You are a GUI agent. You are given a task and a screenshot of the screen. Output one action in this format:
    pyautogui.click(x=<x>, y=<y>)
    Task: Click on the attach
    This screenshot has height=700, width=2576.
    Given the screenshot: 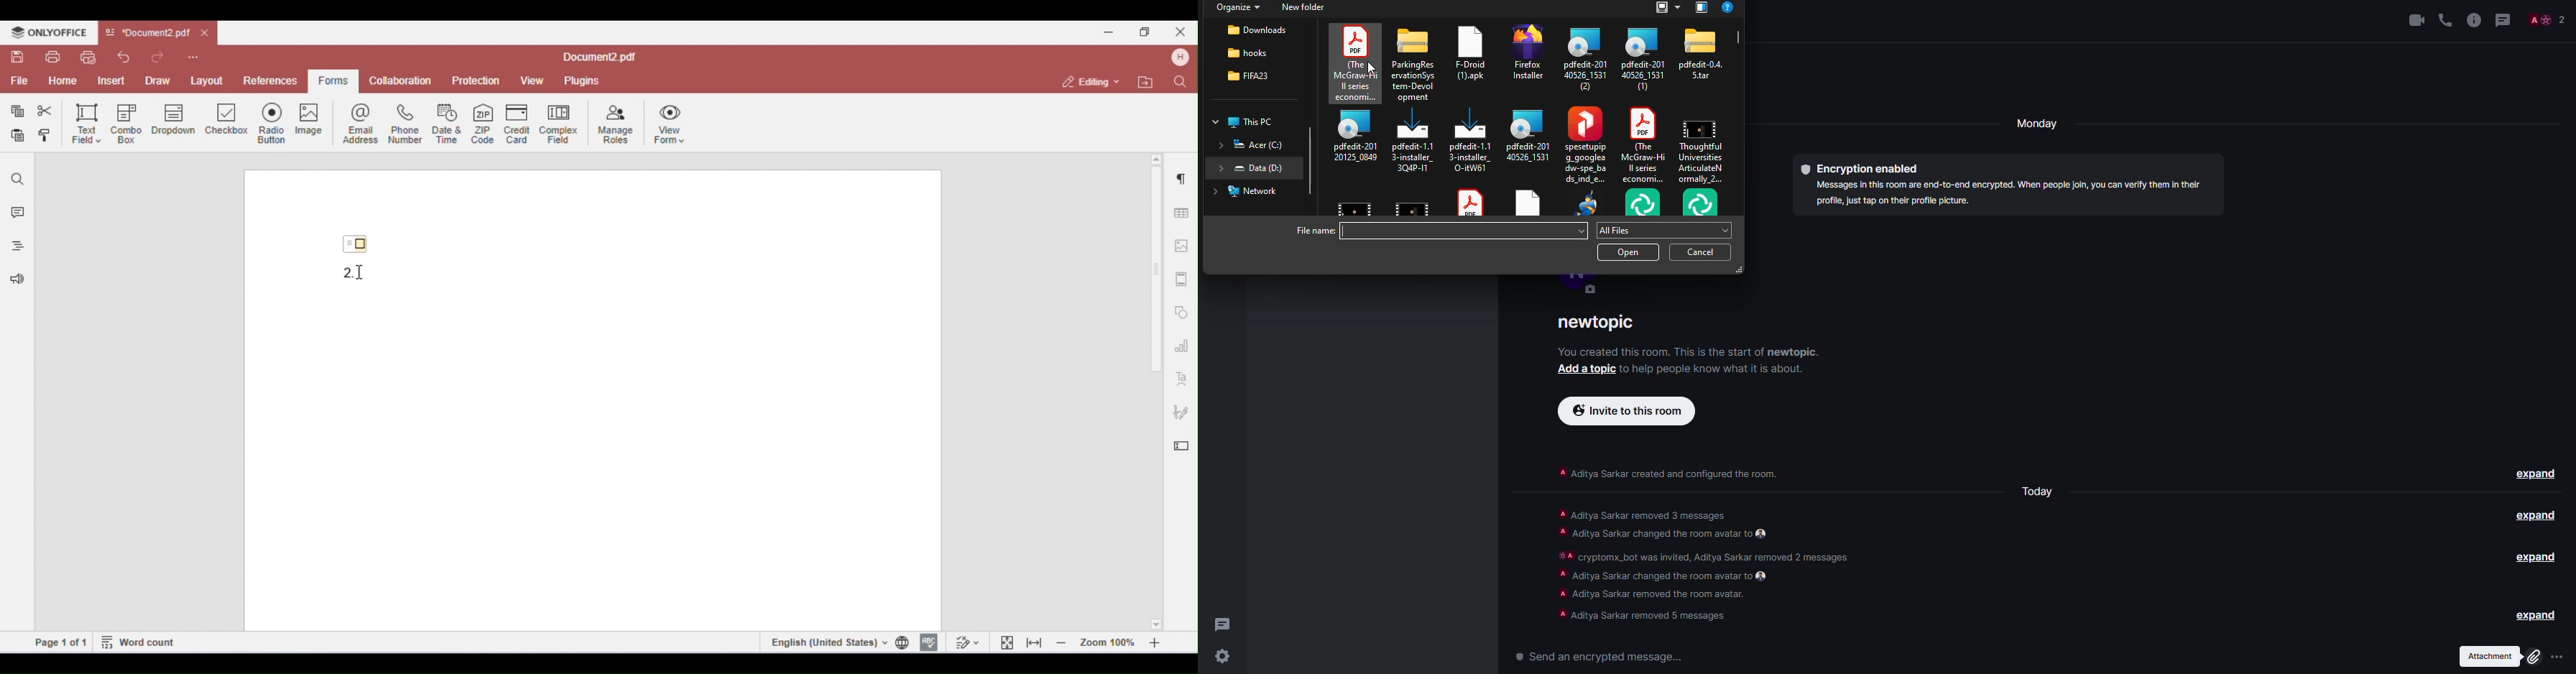 What is the action you would take?
    pyautogui.click(x=2562, y=656)
    